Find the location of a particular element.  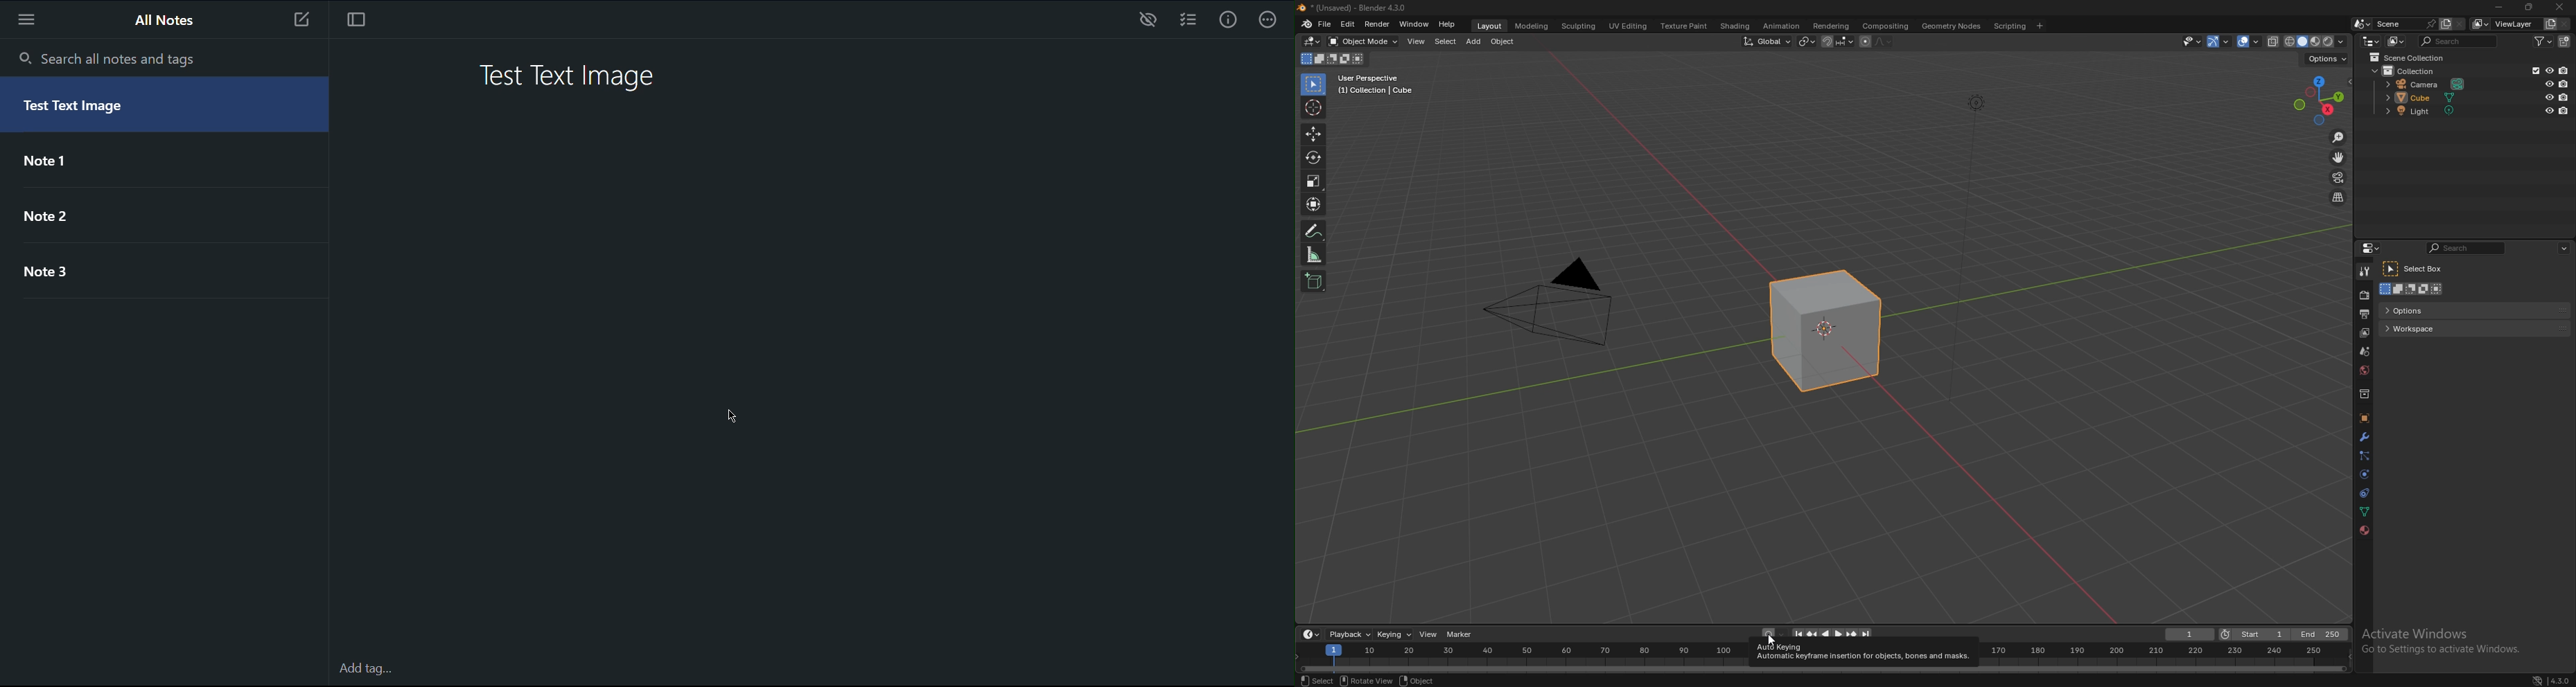

Info is located at coordinates (1229, 19).